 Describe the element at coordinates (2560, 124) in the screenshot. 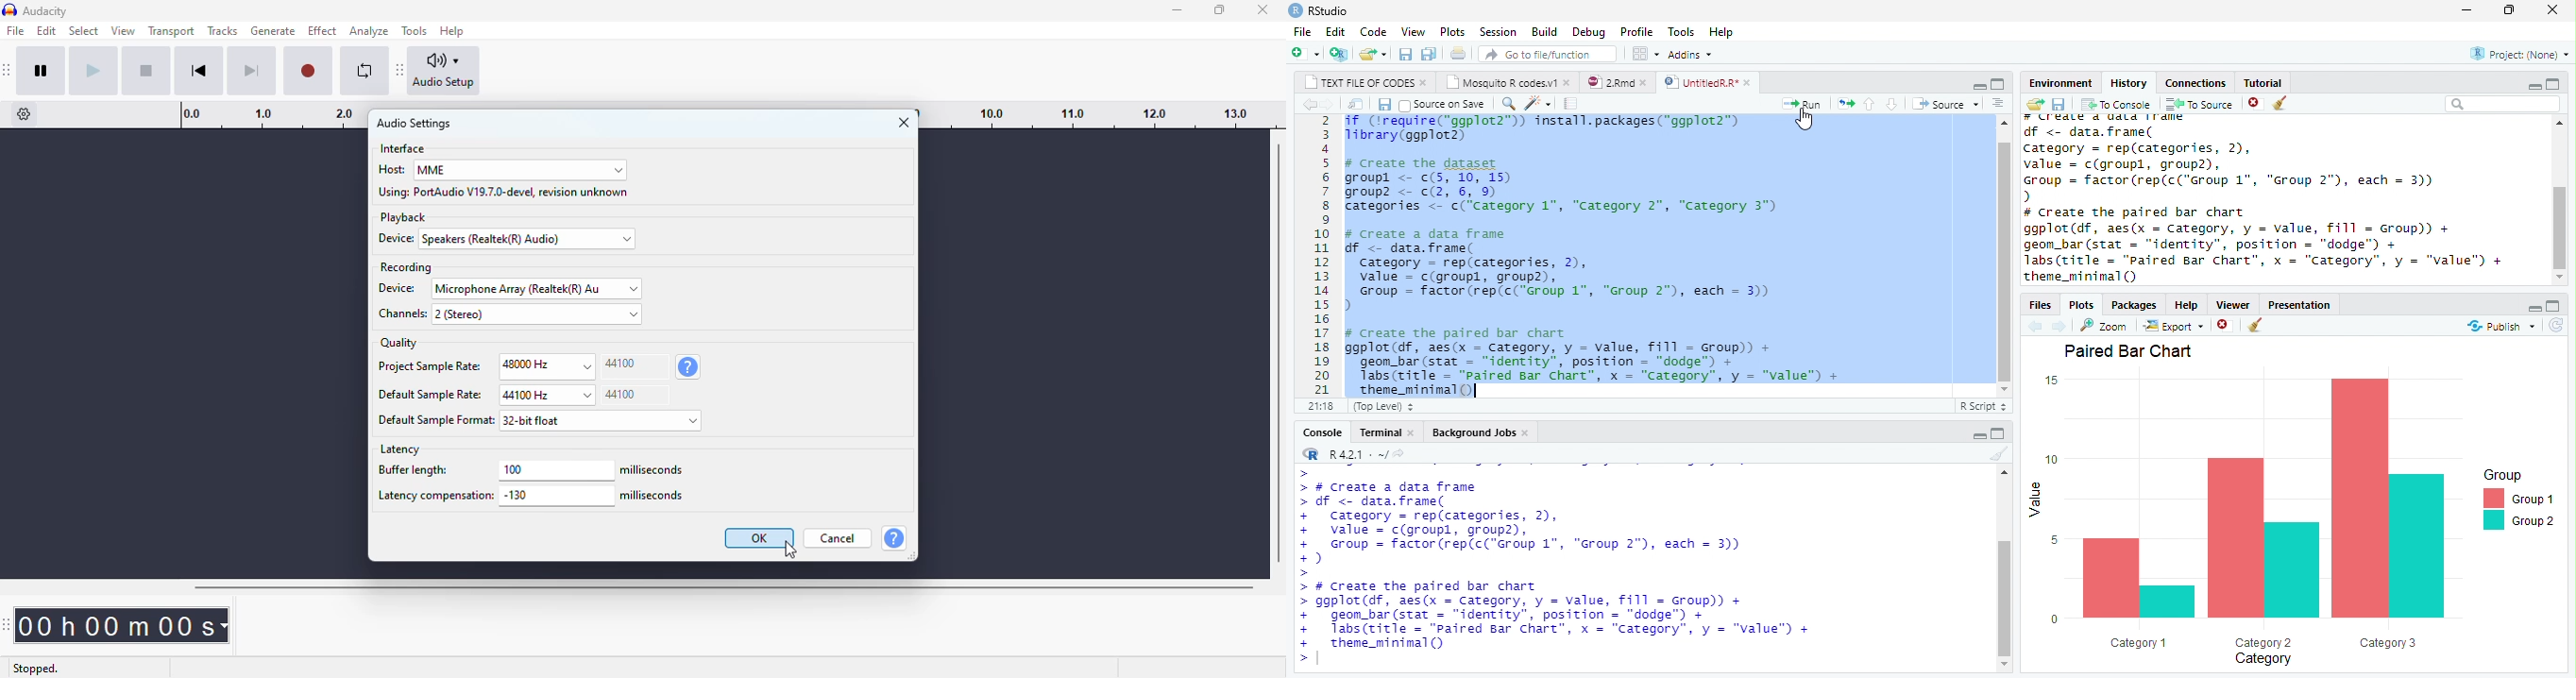

I see `scroll up` at that location.